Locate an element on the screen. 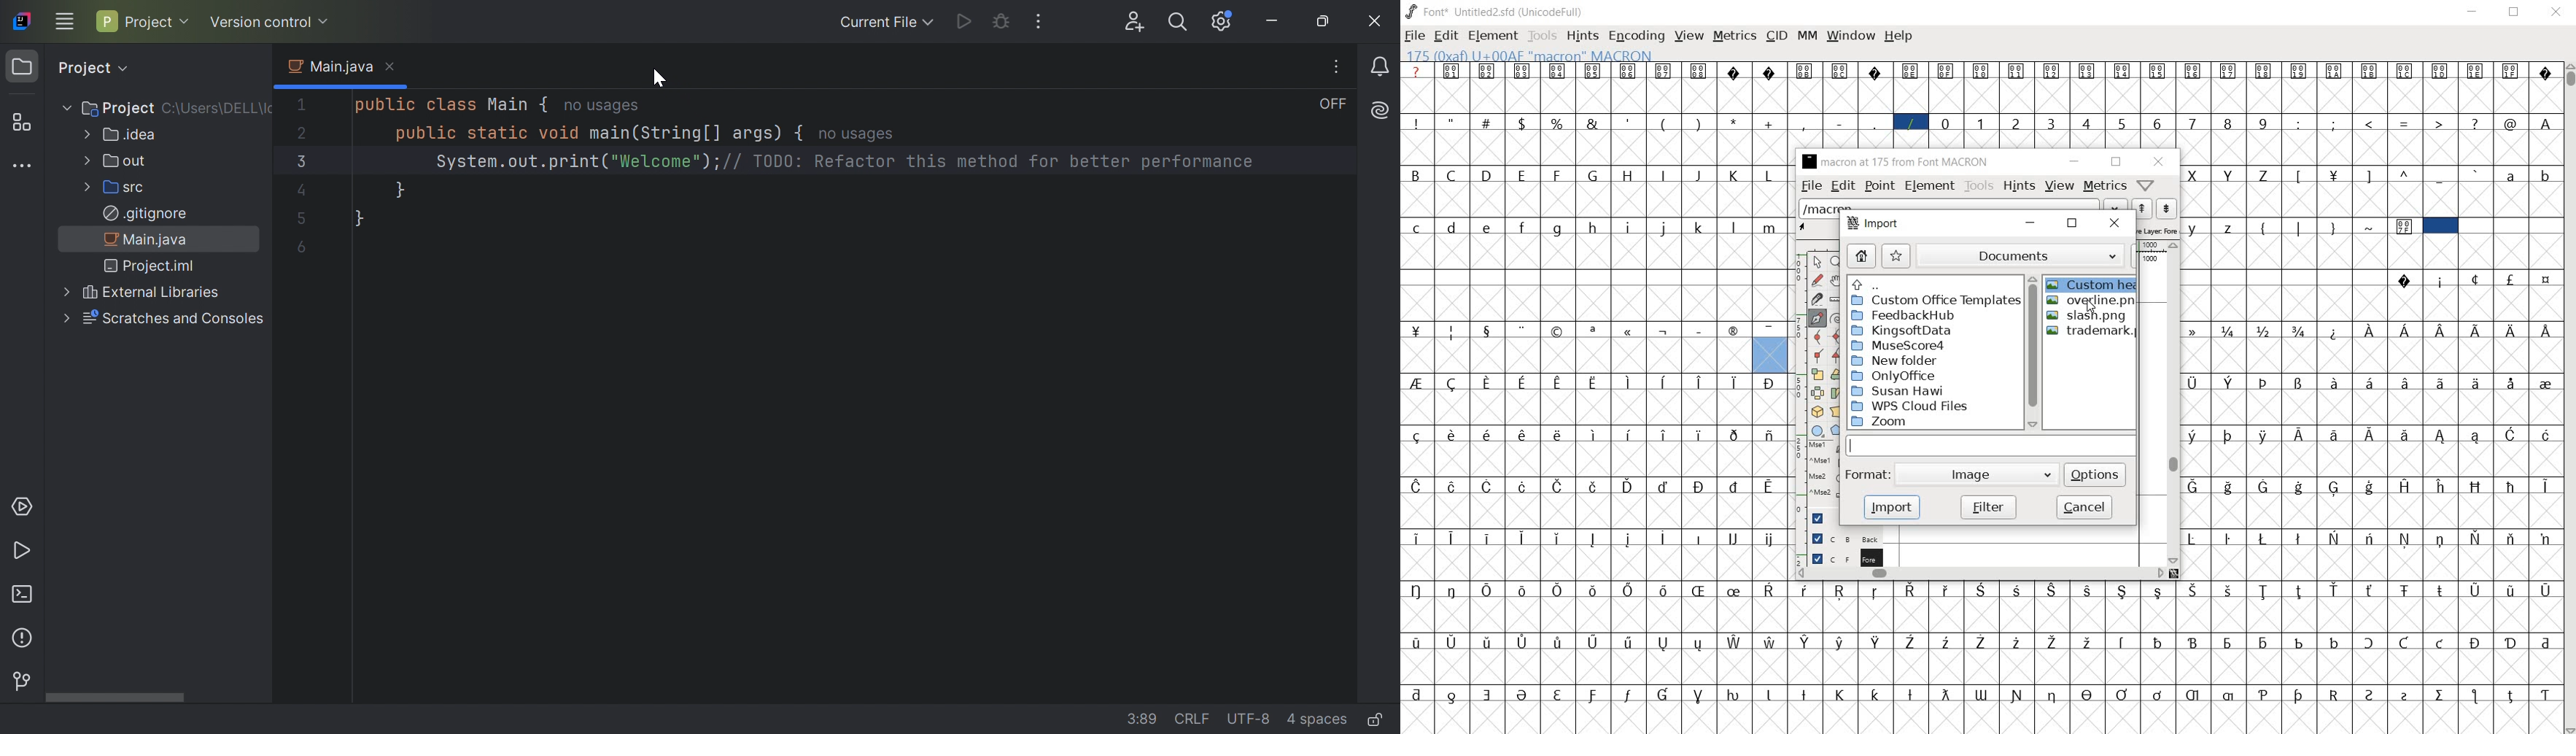  Symbol is located at coordinates (2510, 384).